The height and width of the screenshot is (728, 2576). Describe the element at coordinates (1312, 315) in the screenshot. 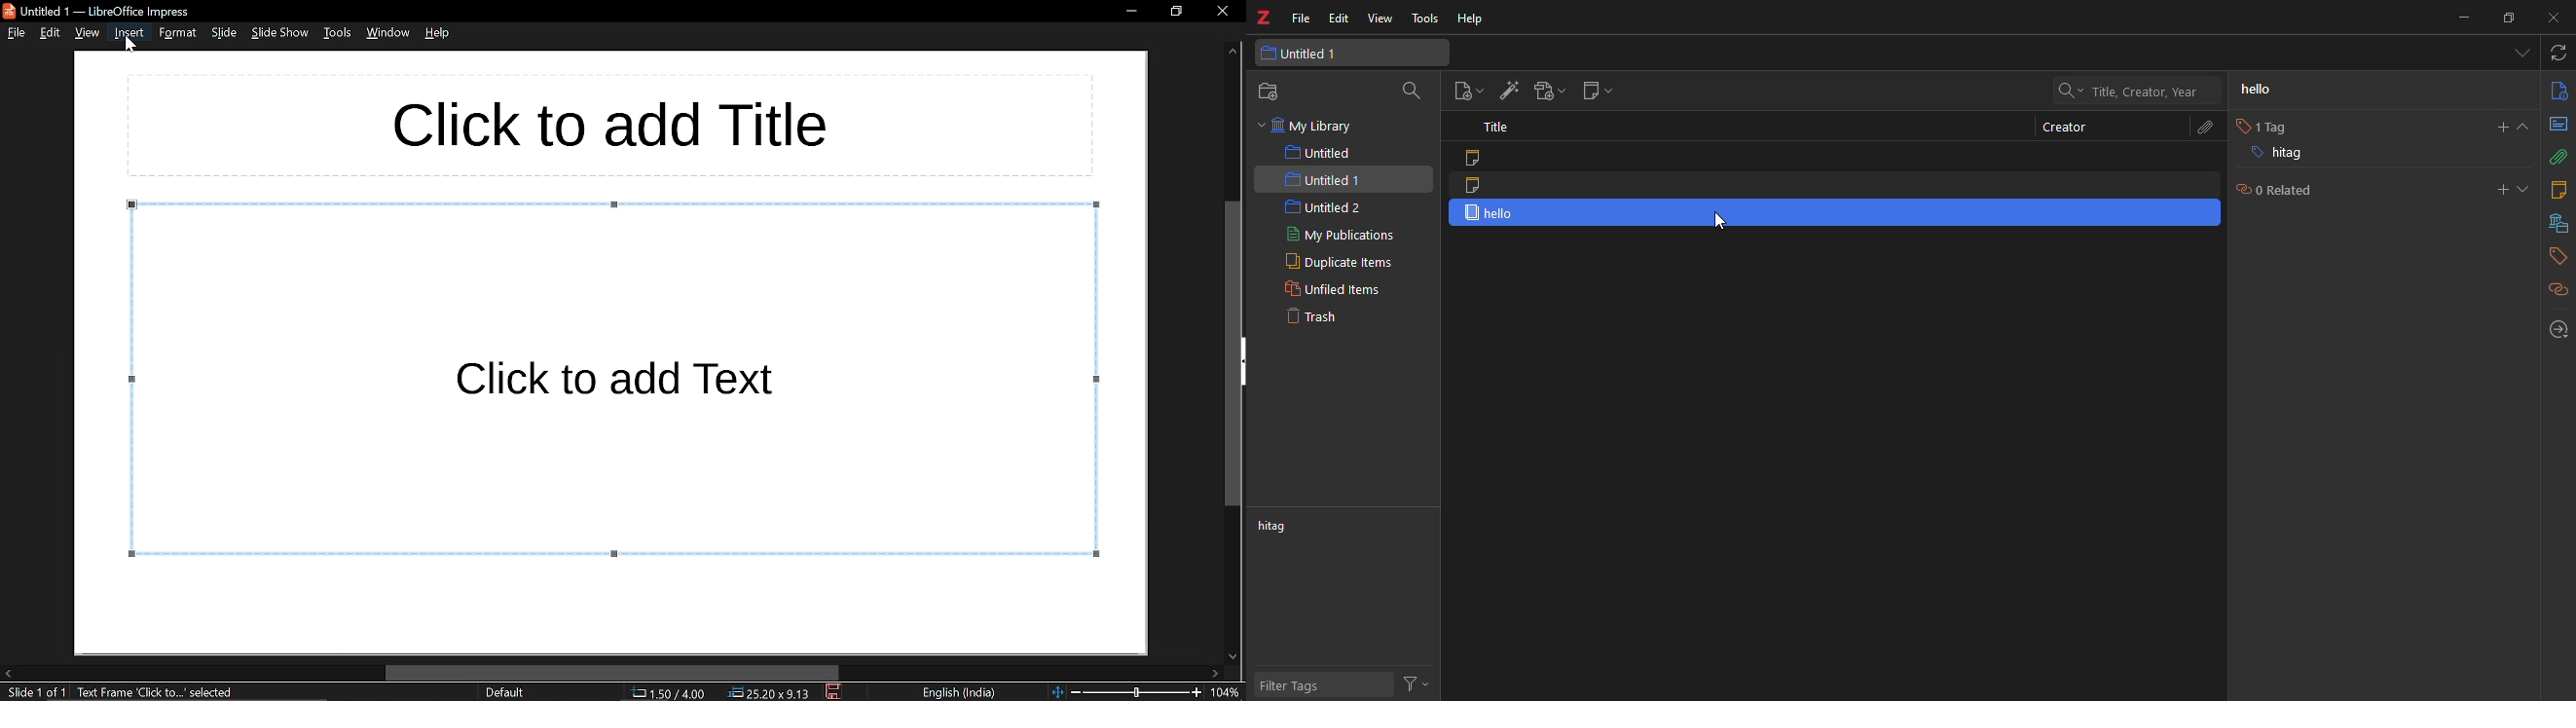

I see `trash` at that location.